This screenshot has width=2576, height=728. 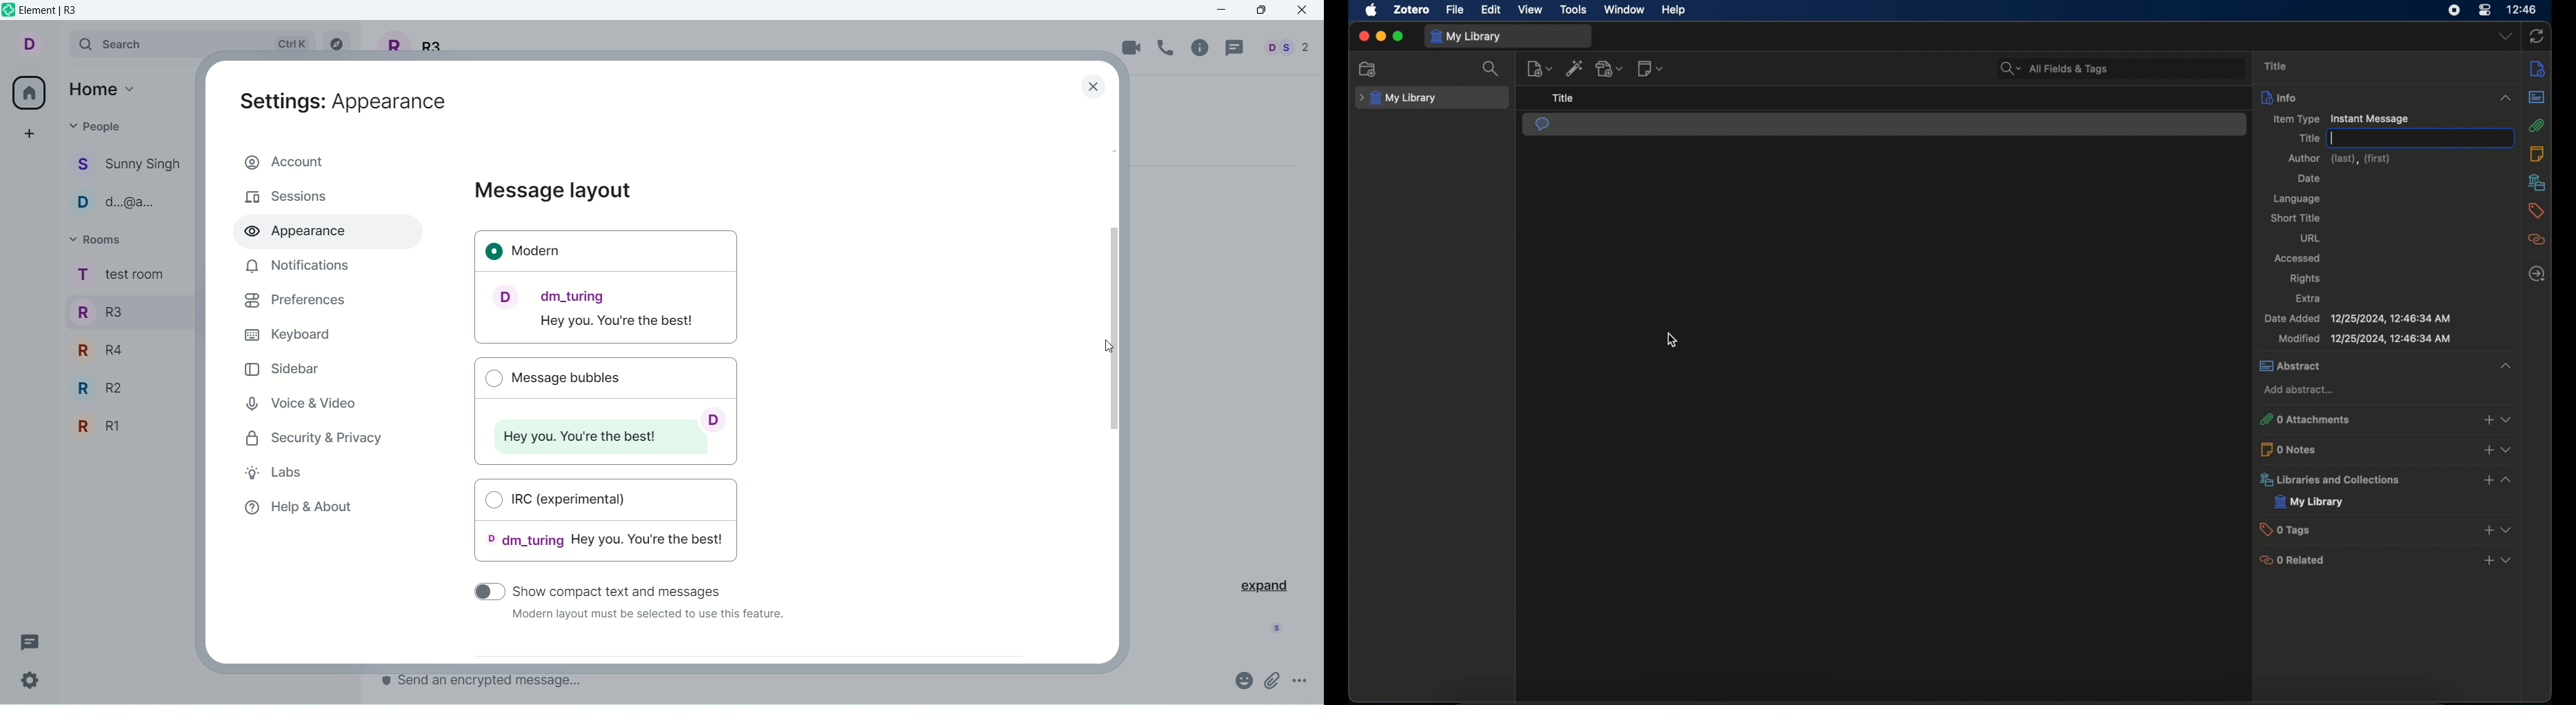 I want to click on explore rooms, so click(x=339, y=44).